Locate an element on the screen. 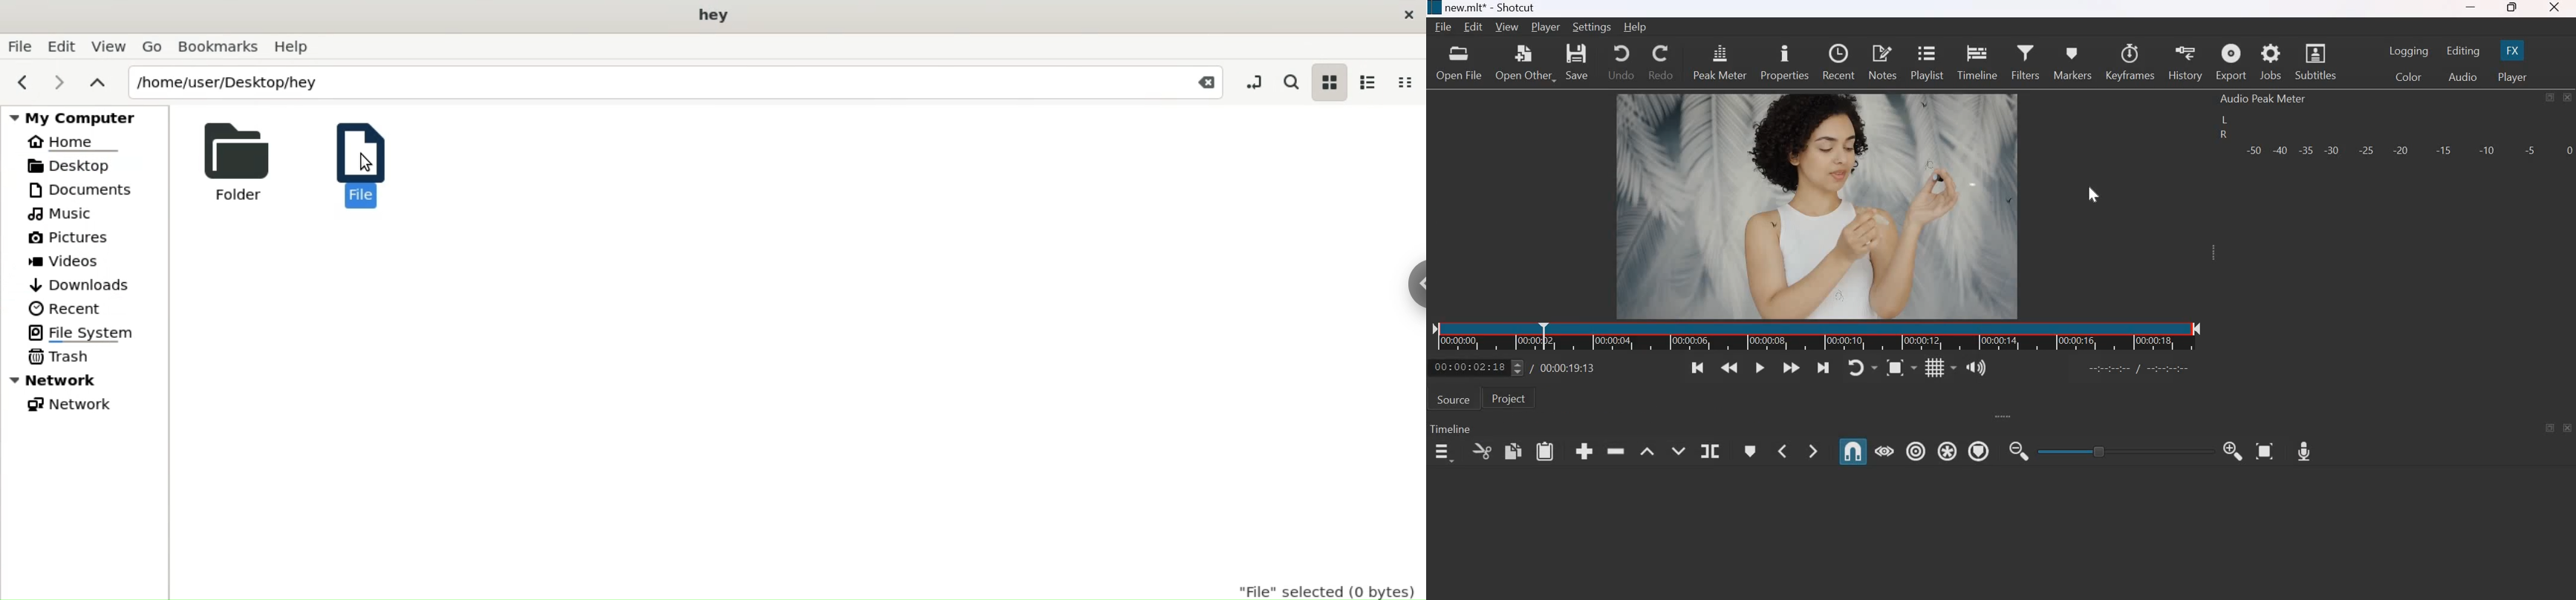  Properties is located at coordinates (1784, 60).